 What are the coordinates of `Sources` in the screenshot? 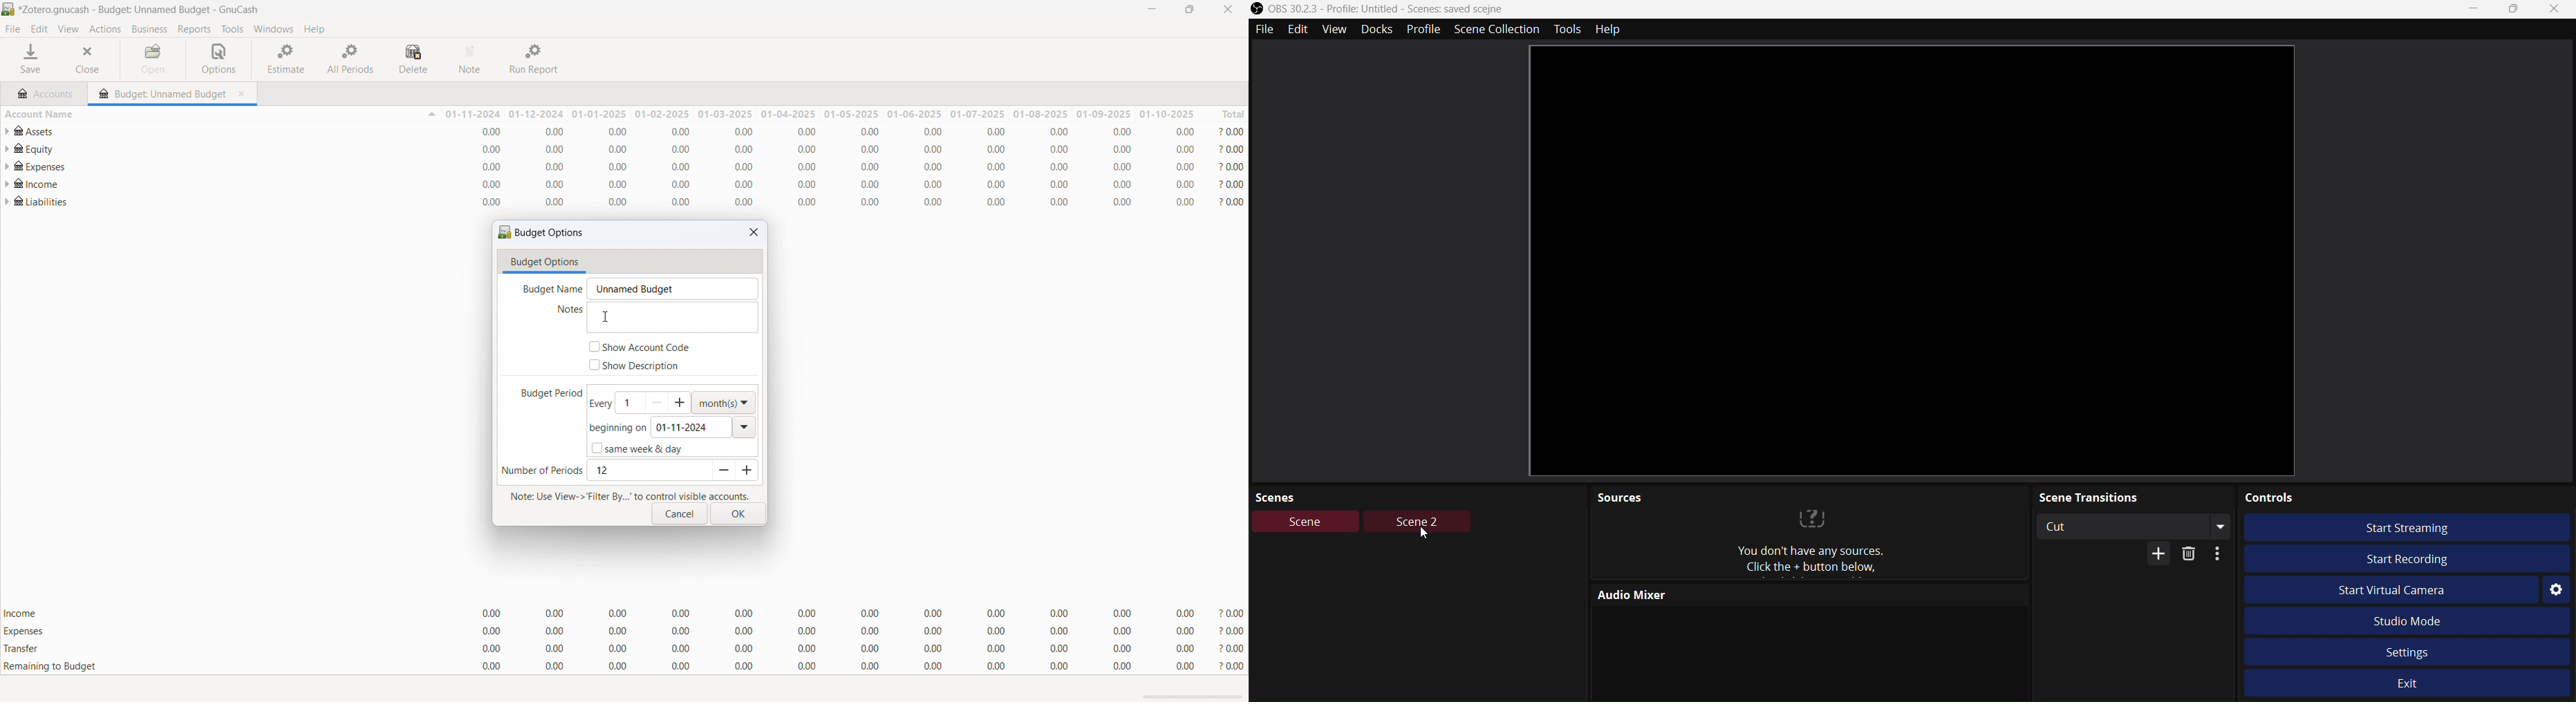 It's located at (1618, 498).